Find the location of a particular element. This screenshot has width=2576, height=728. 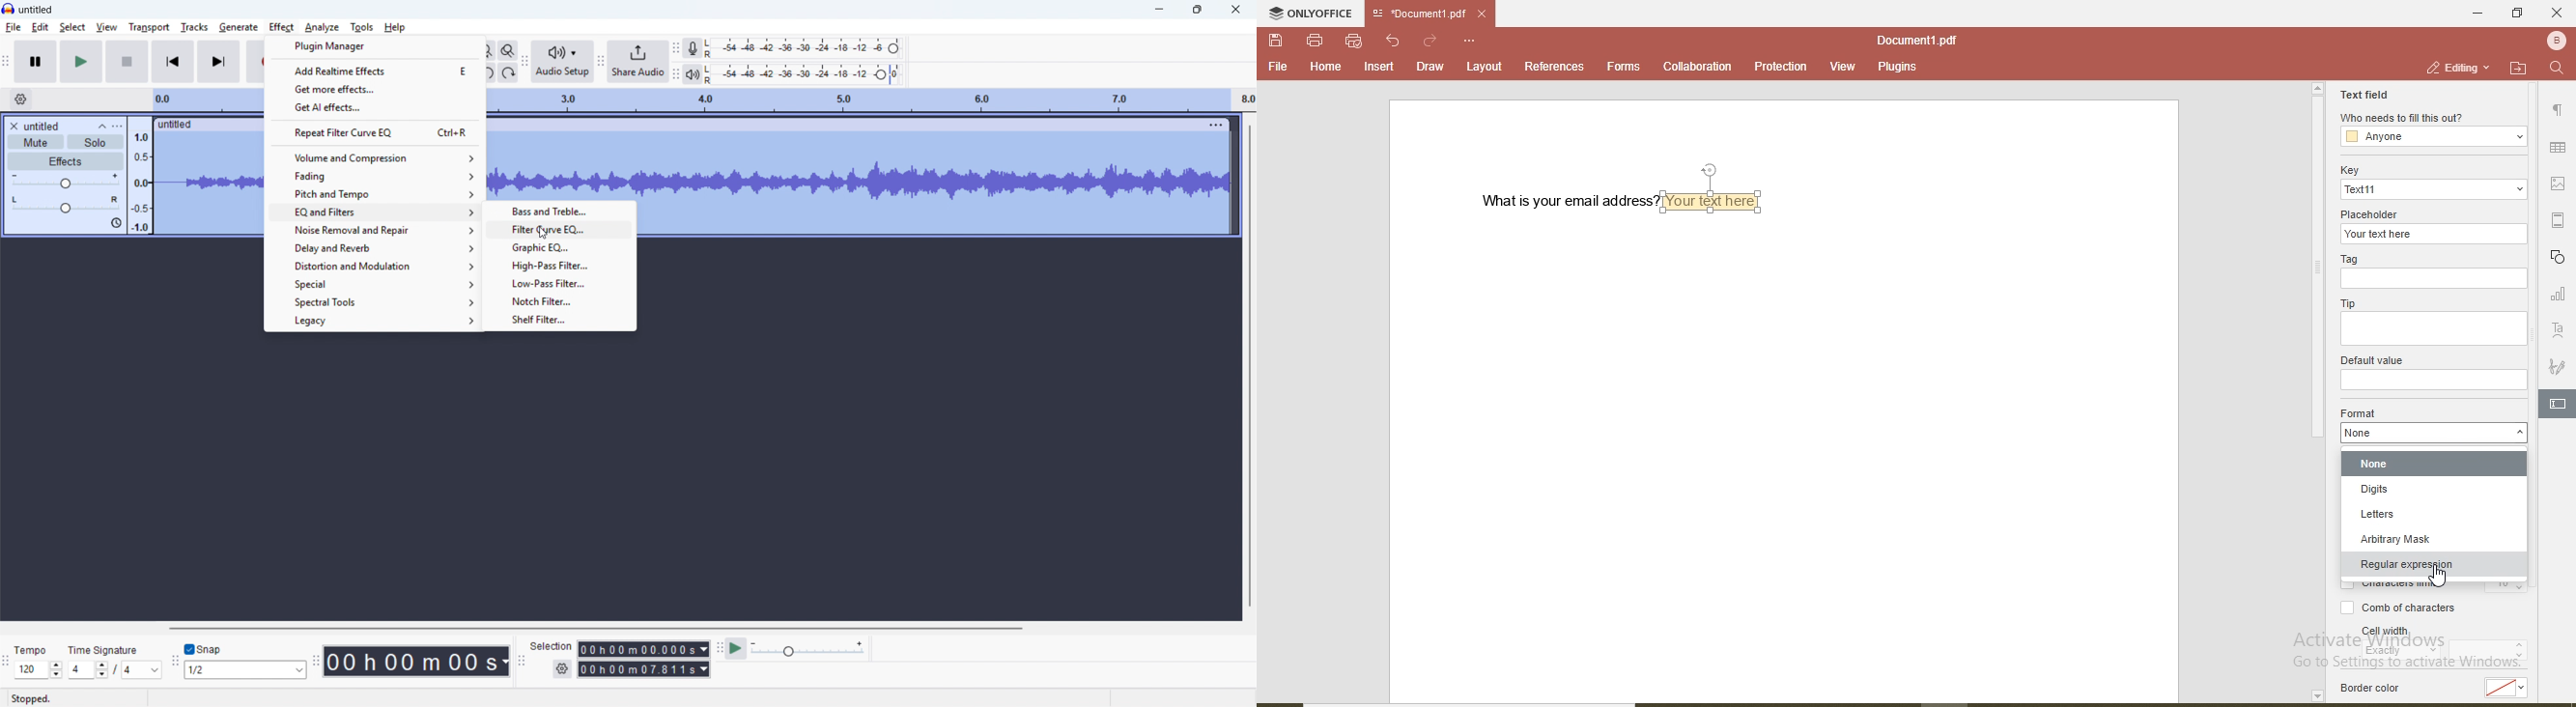

digits is located at coordinates (2437, 492).